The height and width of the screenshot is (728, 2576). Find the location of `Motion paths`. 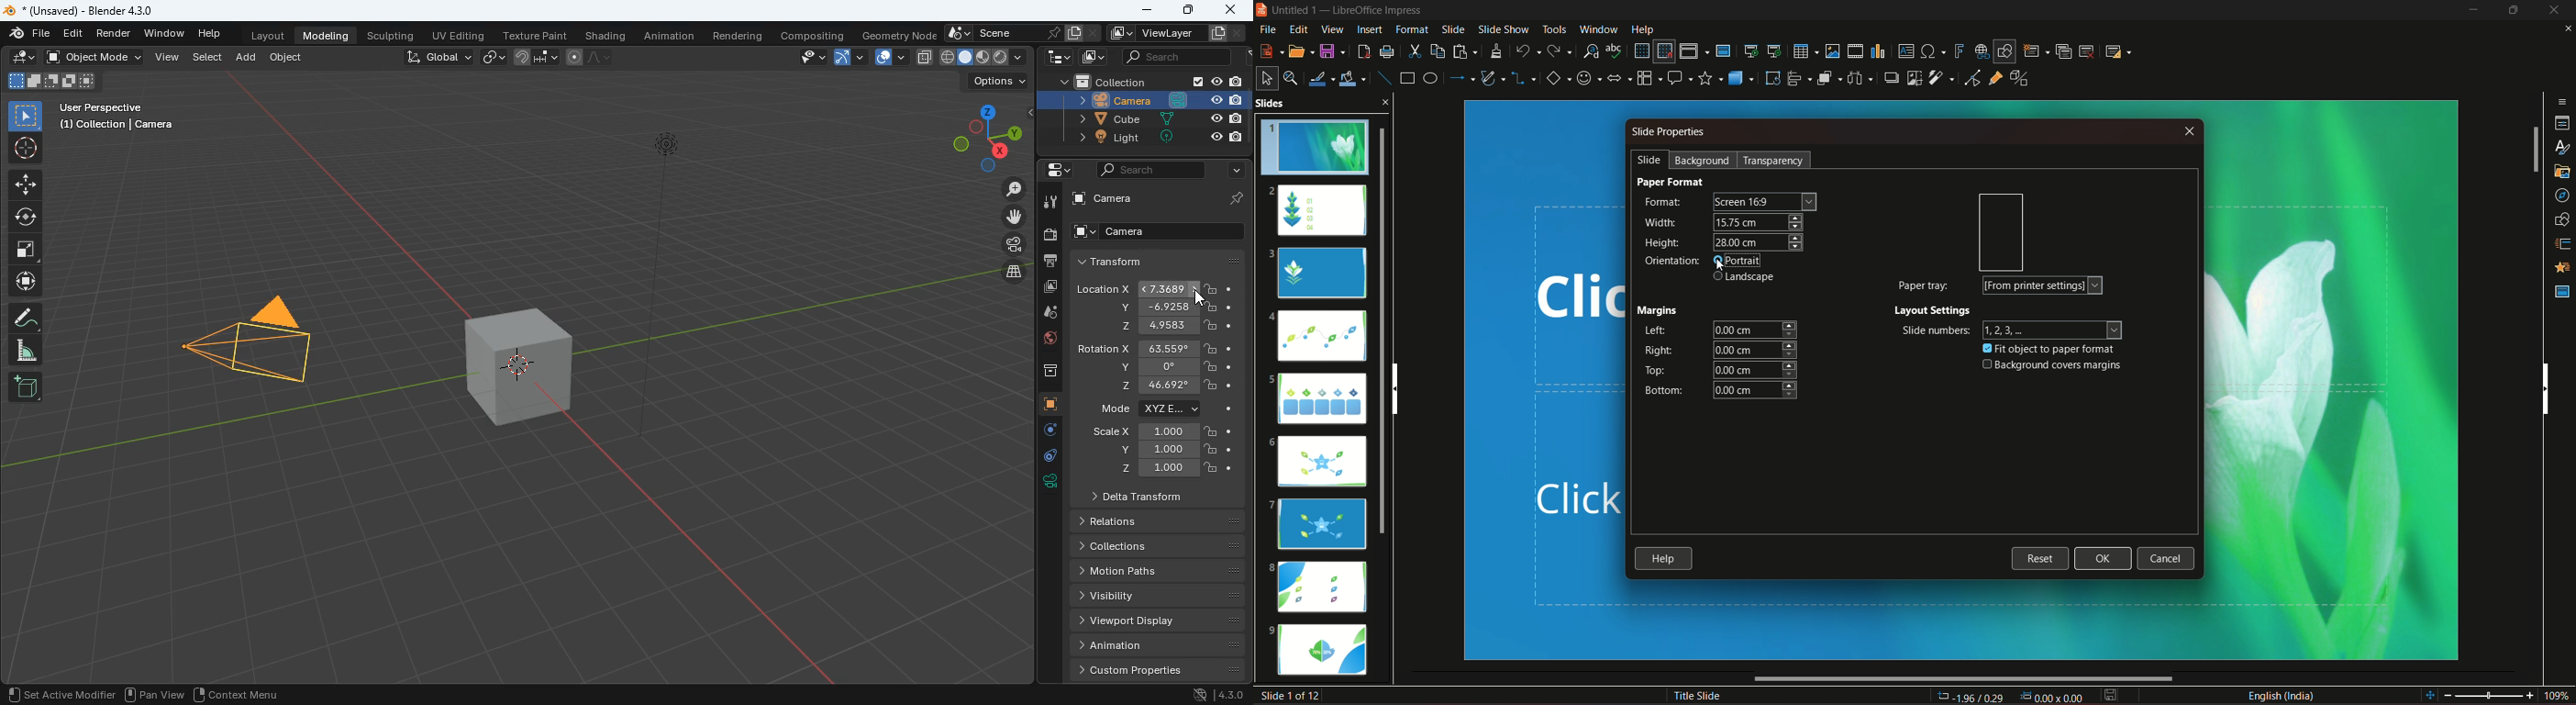

Motion paths is located at coordinates (1156, 571).